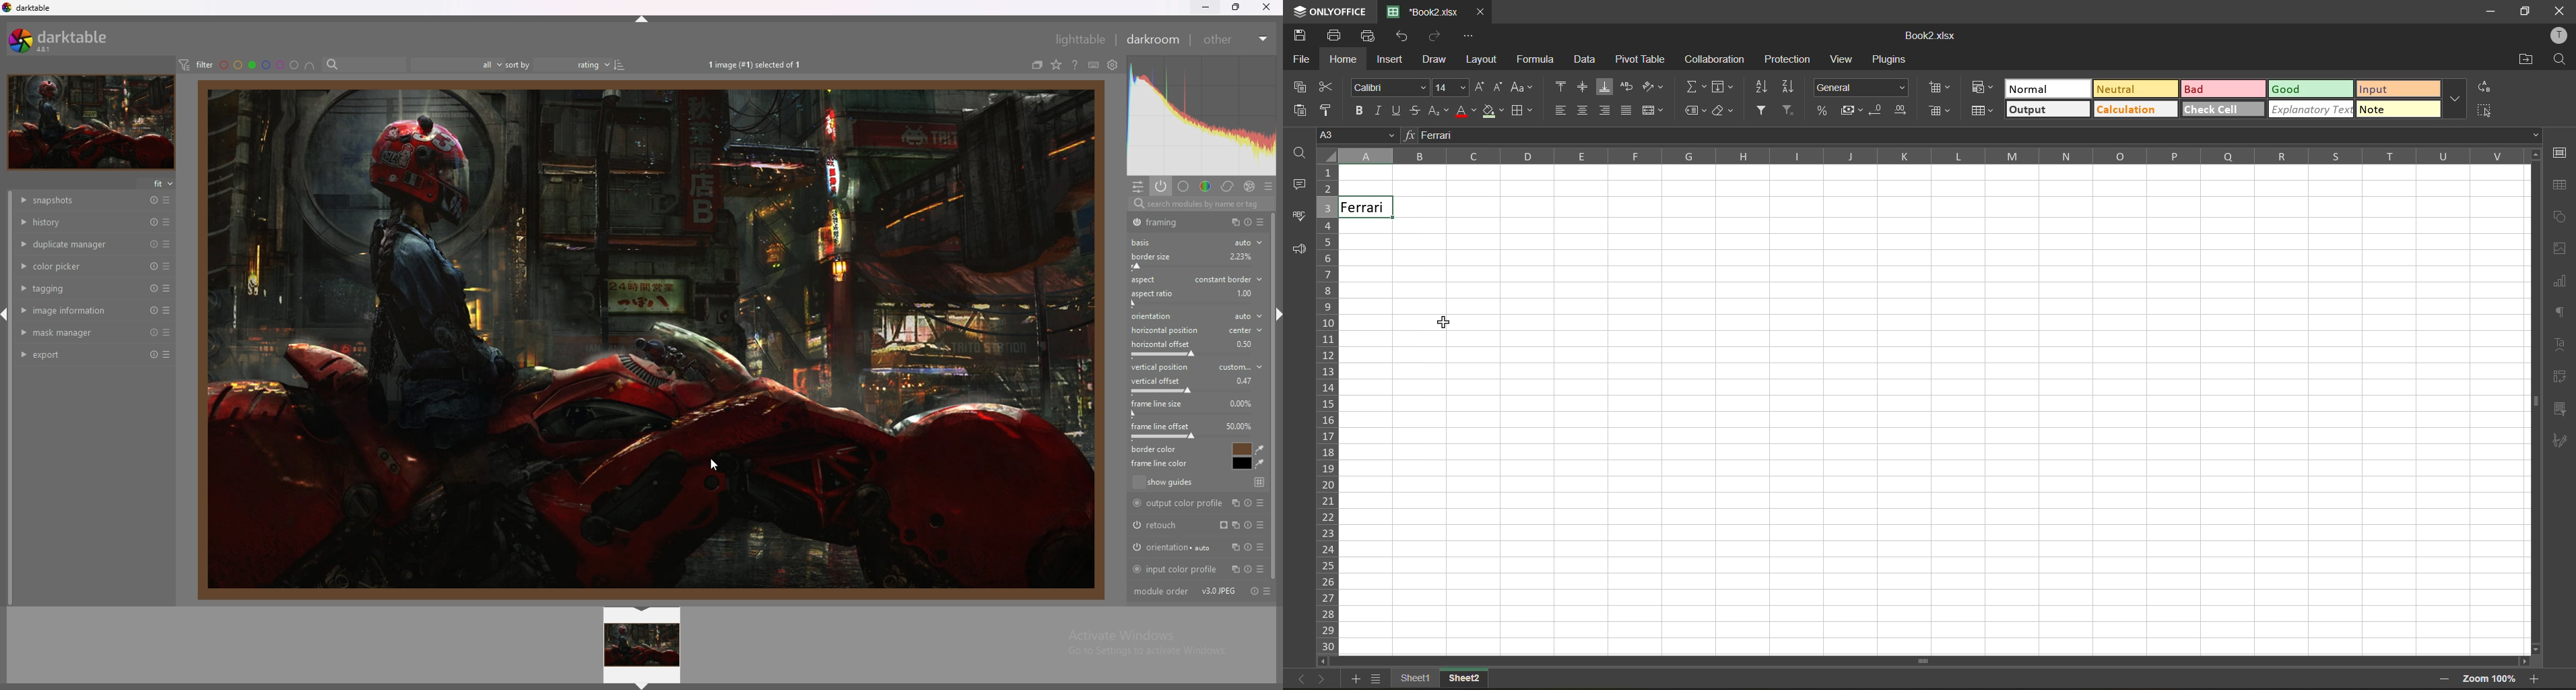  I want to click on formula bar, so click(1966, 134).